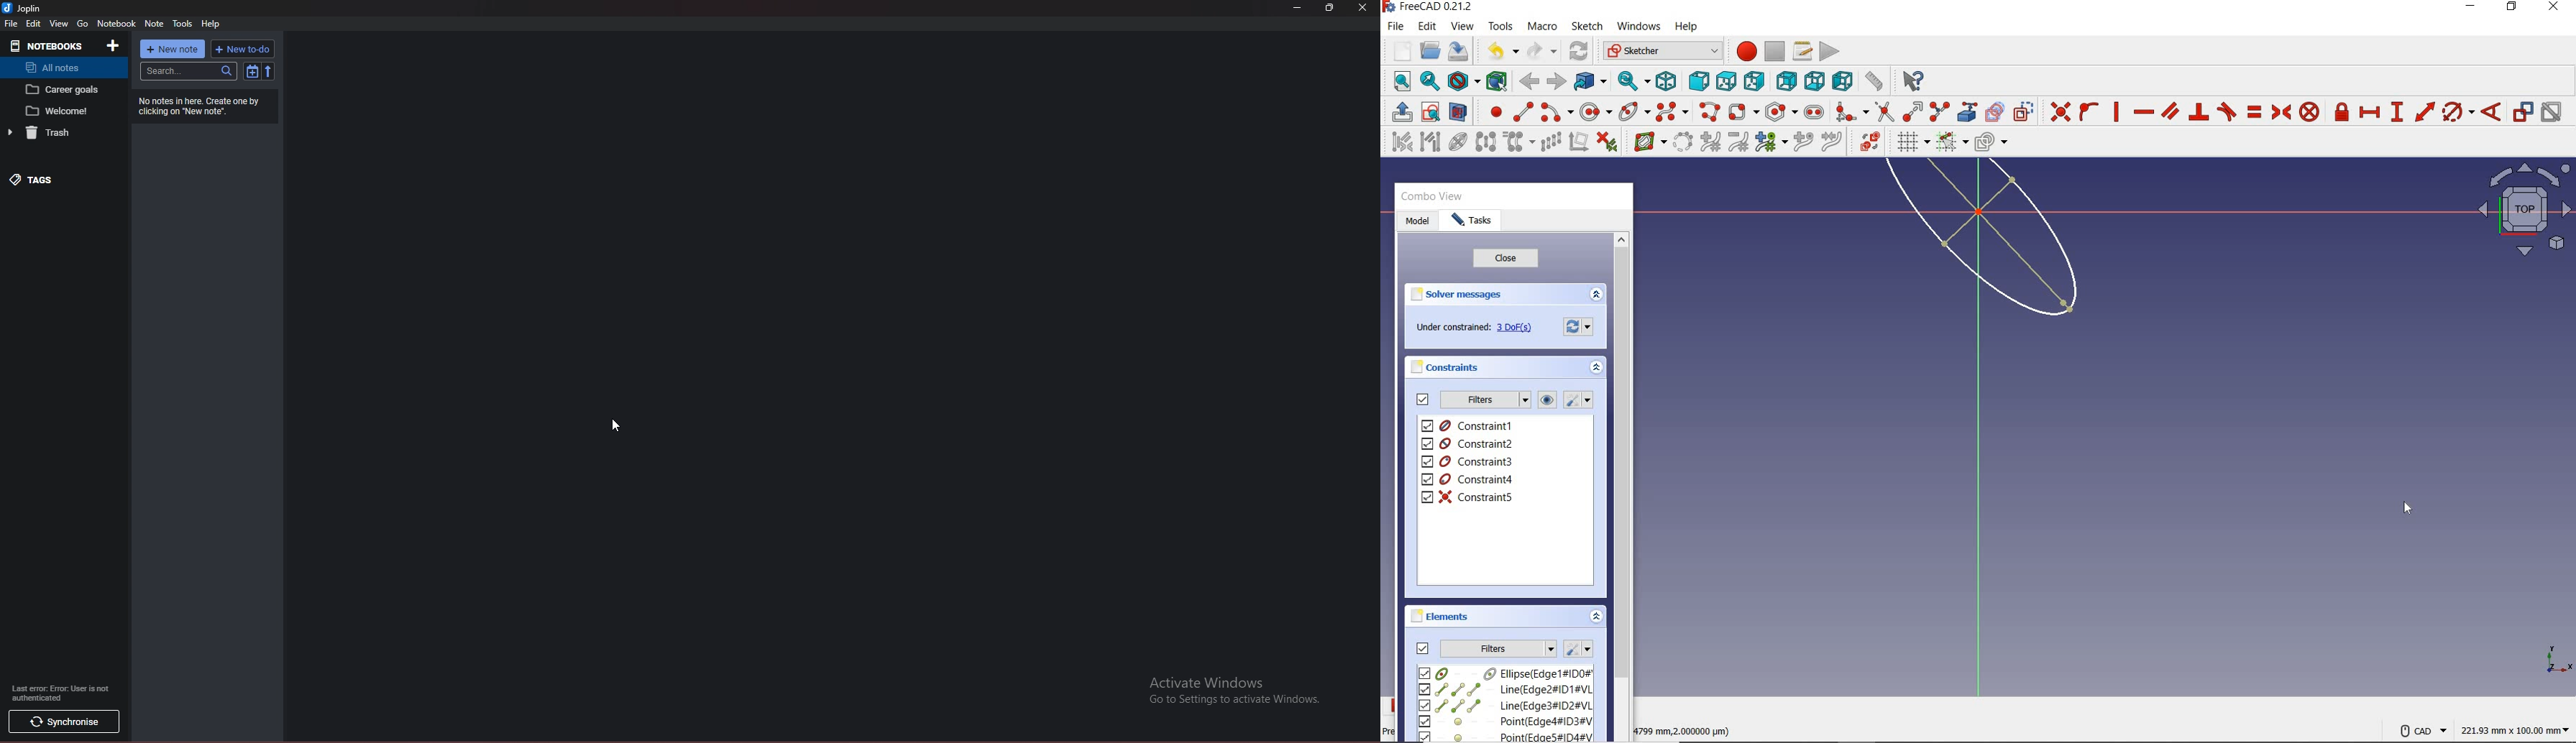  I want to click on sync view, so click(1635, 81).